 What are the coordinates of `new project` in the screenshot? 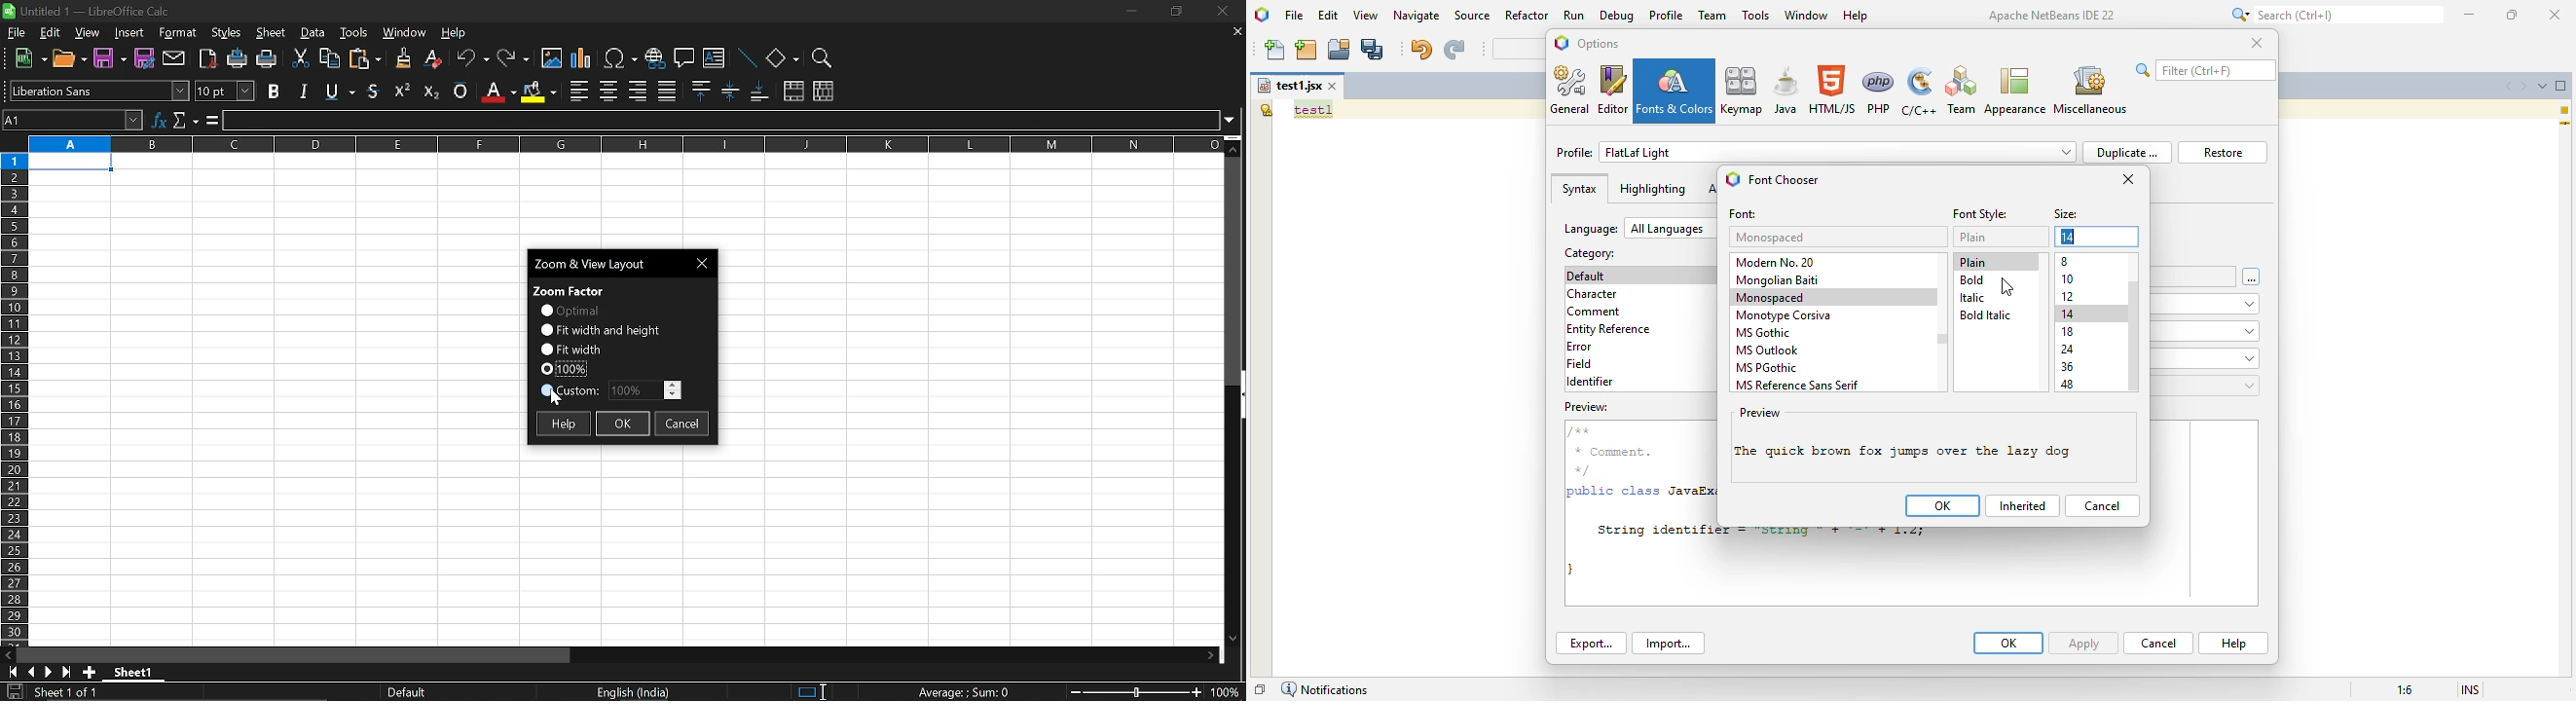 It's located at (1306, 50).